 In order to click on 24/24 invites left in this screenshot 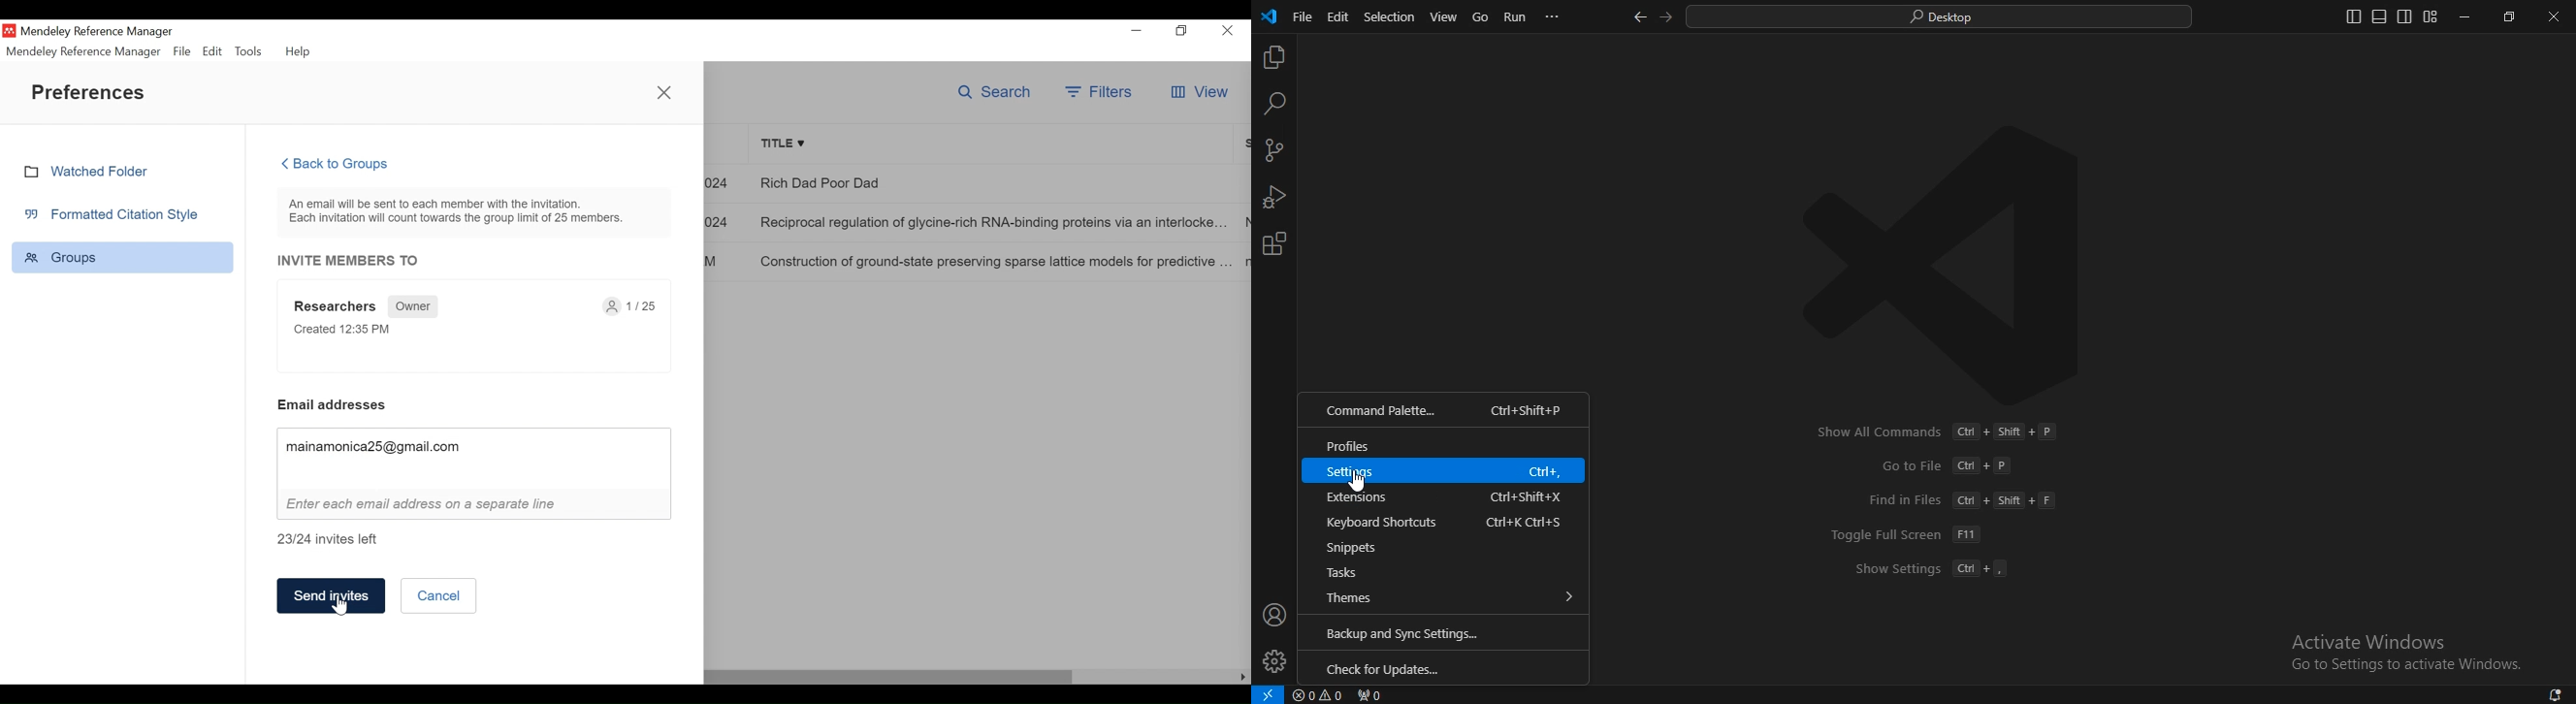, I will do `click(336, 541)`.